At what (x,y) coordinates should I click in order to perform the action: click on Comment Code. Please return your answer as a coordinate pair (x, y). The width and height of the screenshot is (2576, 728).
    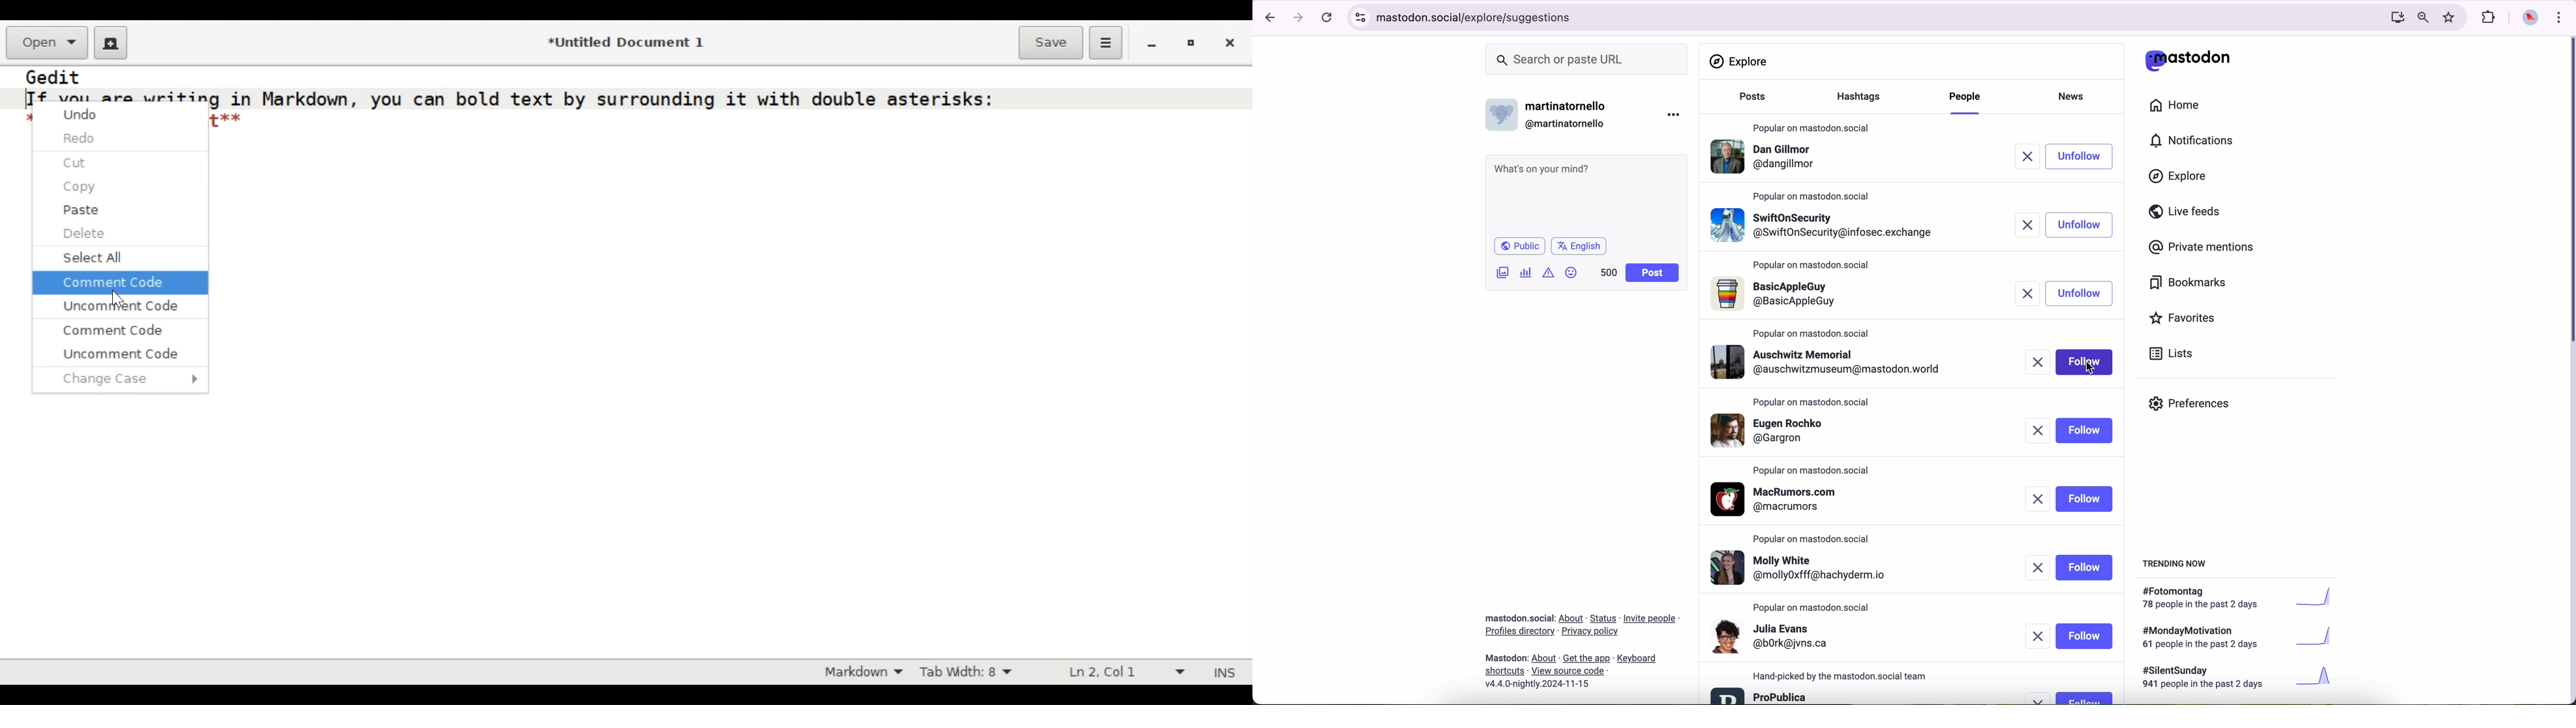
    Looking at the image, I should click on (112, 281).